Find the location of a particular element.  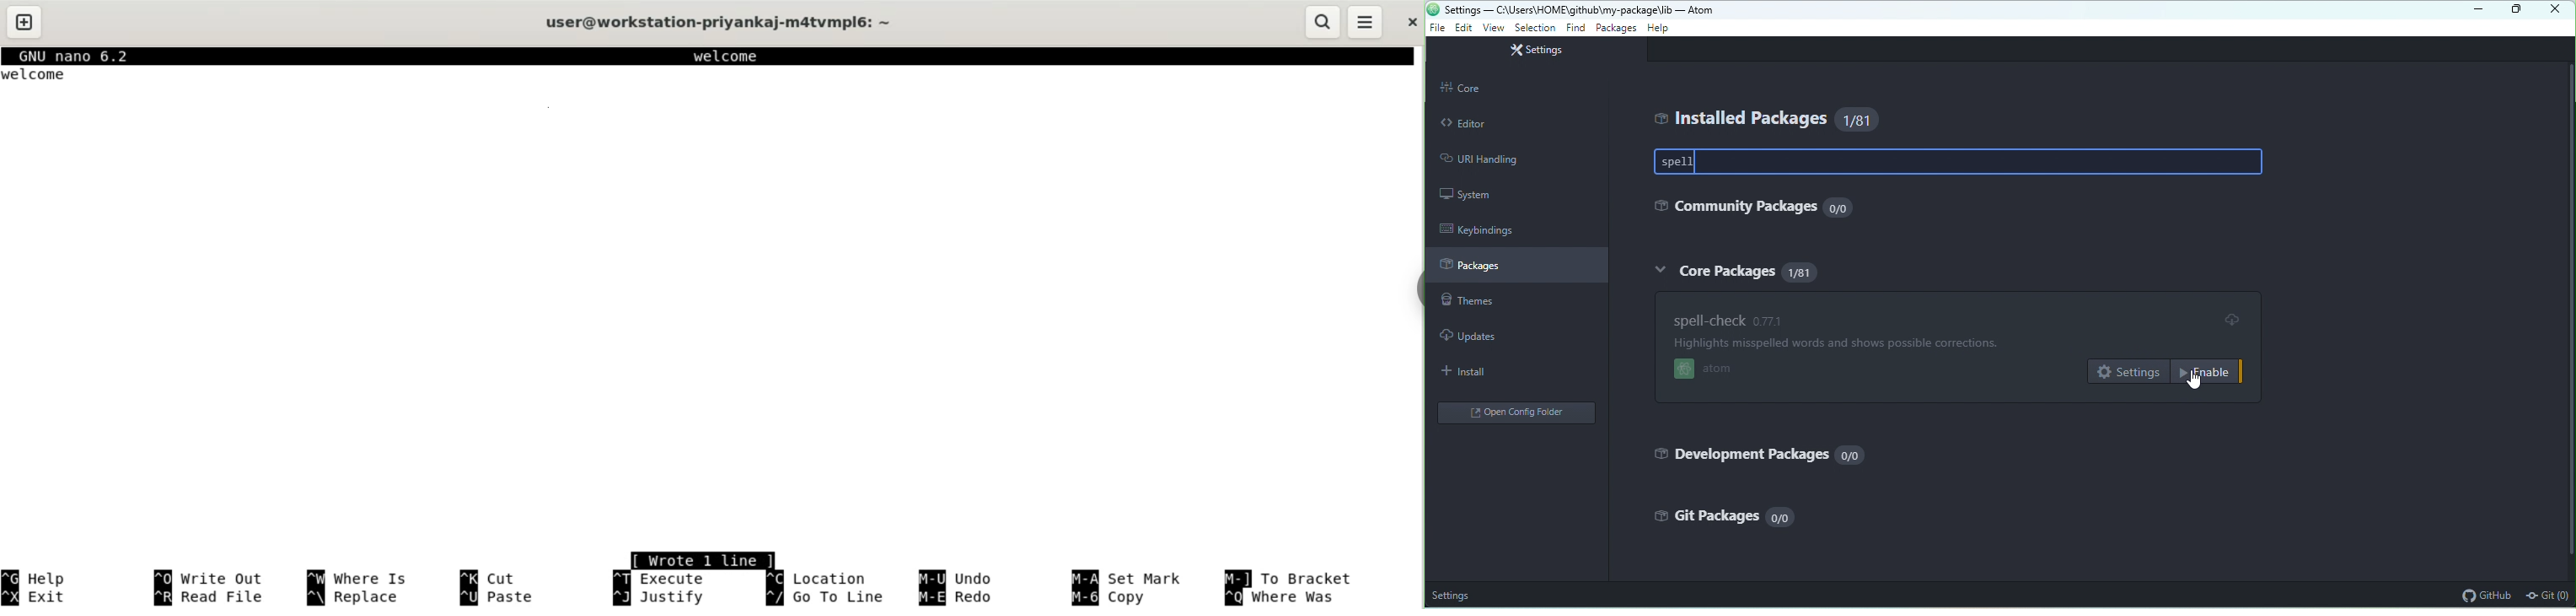

set mark is located at coordinates (1133, 578).